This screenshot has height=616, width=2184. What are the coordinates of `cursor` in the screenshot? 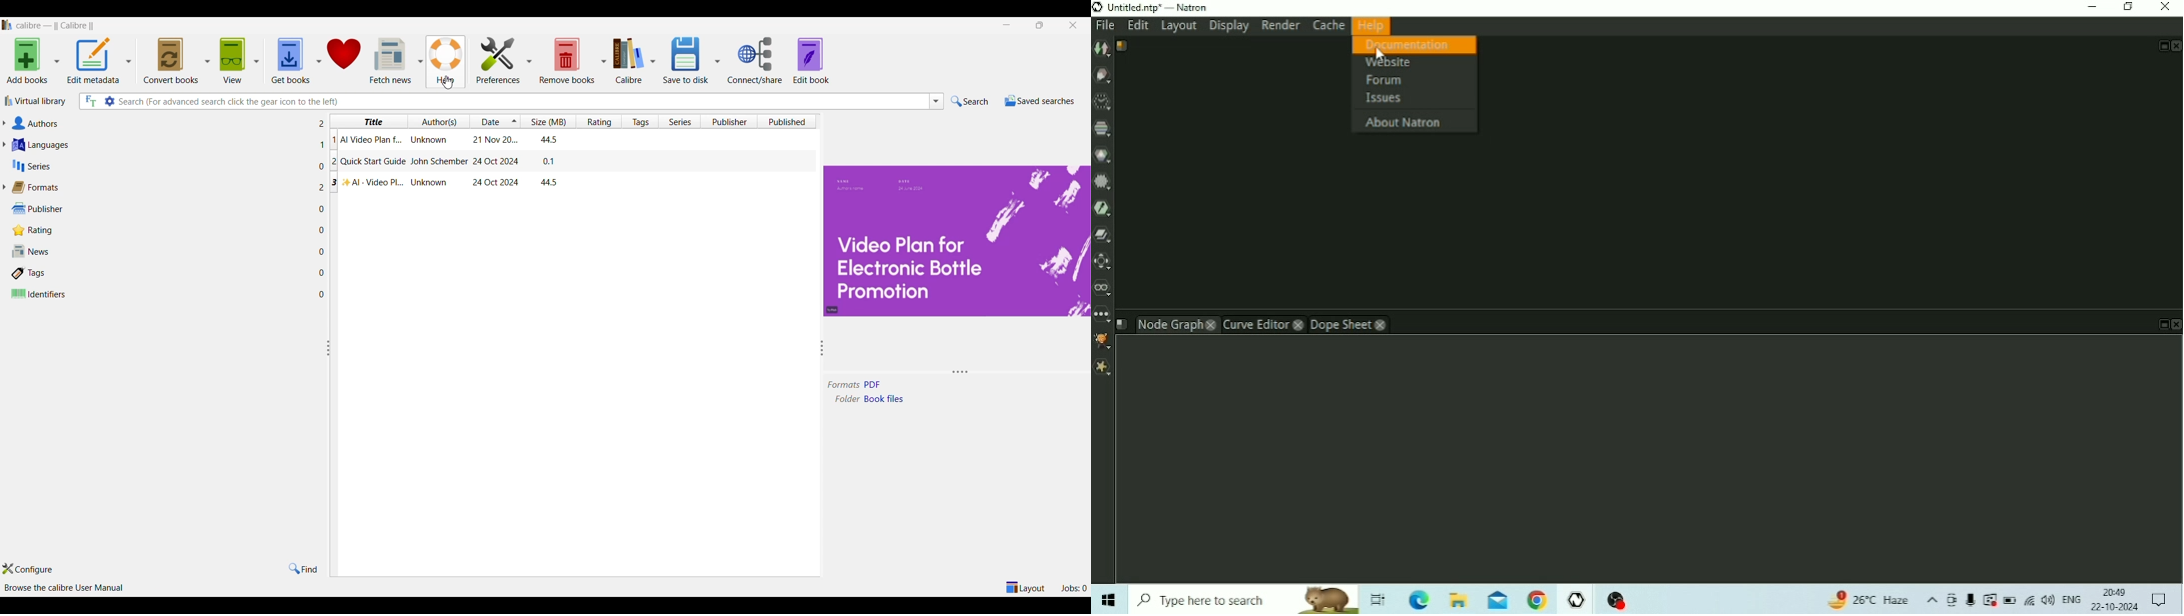 It's located at (450, 82).